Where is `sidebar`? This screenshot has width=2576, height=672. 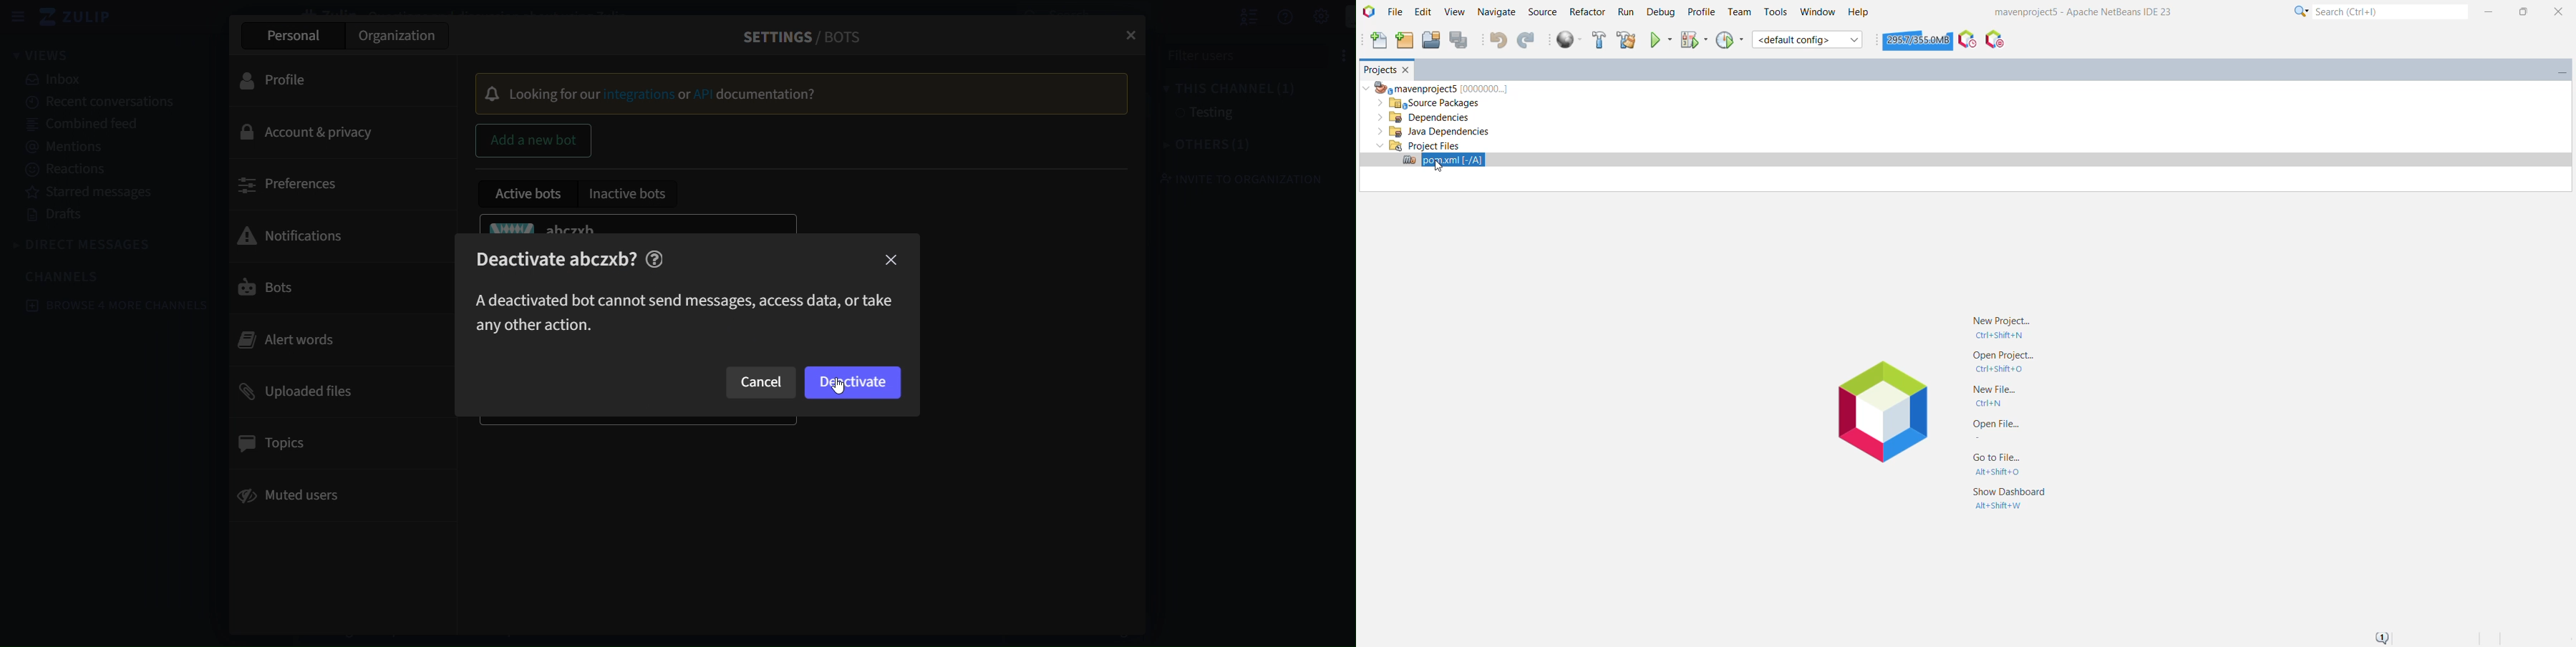
sidebar is located at coordinates (17, 16).